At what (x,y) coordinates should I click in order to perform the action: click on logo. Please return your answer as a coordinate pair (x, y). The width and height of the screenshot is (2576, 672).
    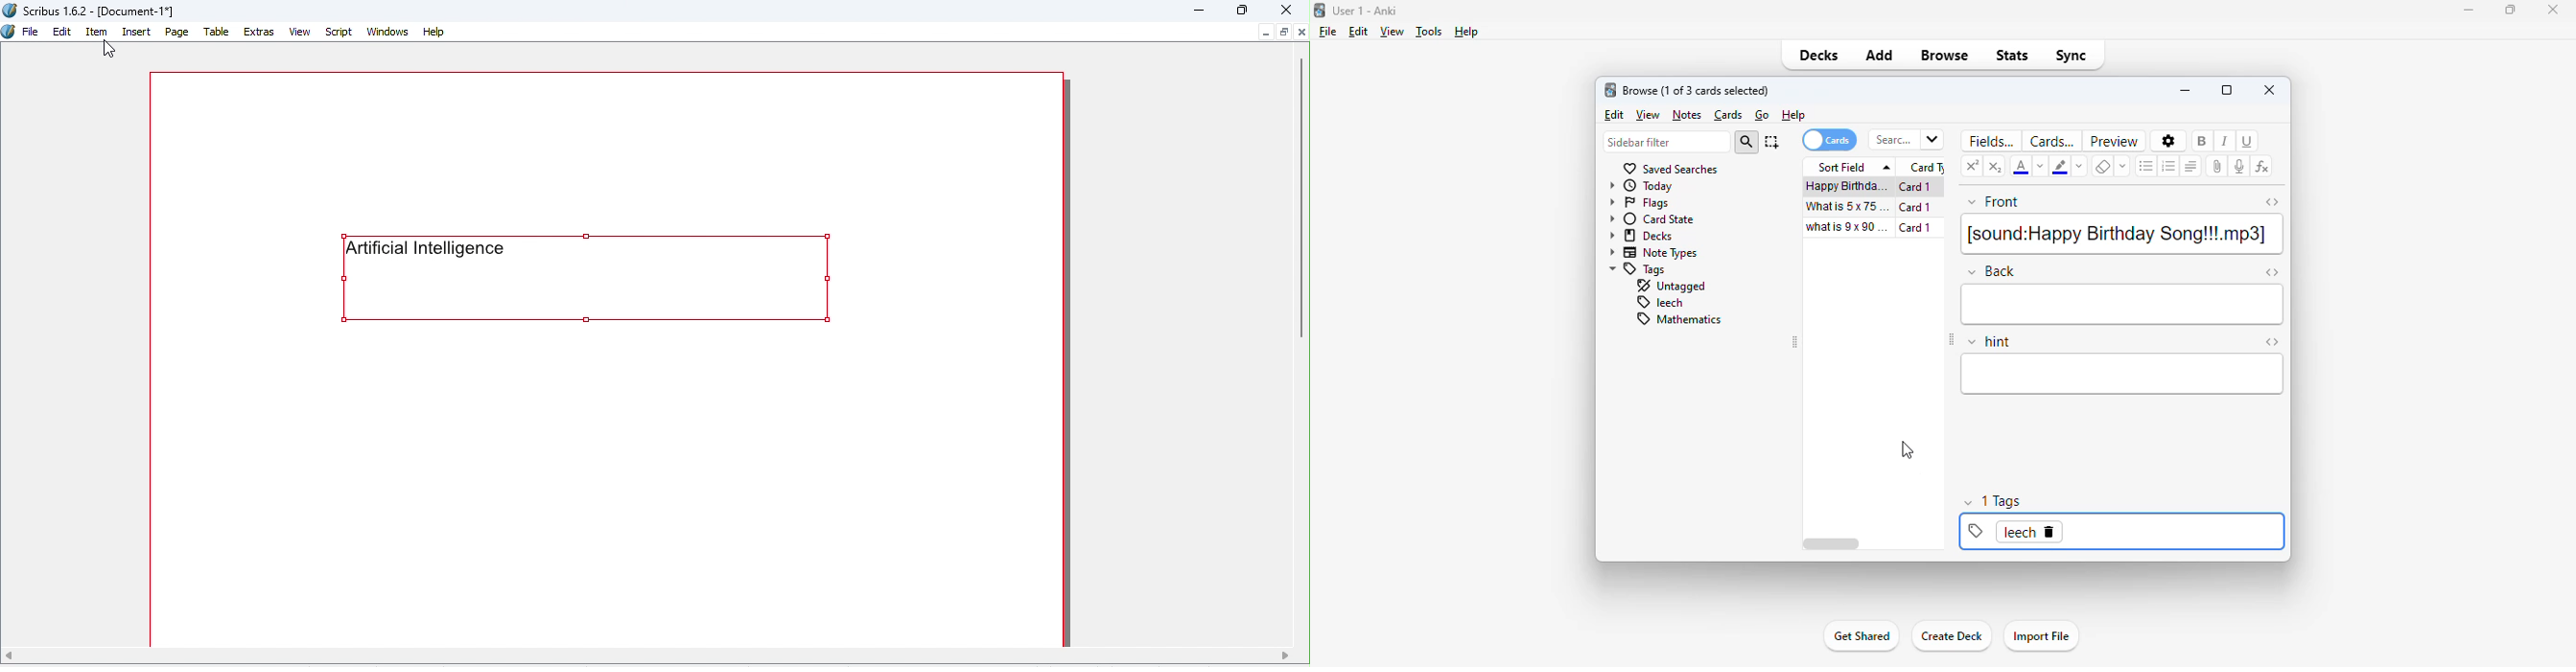
    Looking at the image, I should click on (1610, 90).